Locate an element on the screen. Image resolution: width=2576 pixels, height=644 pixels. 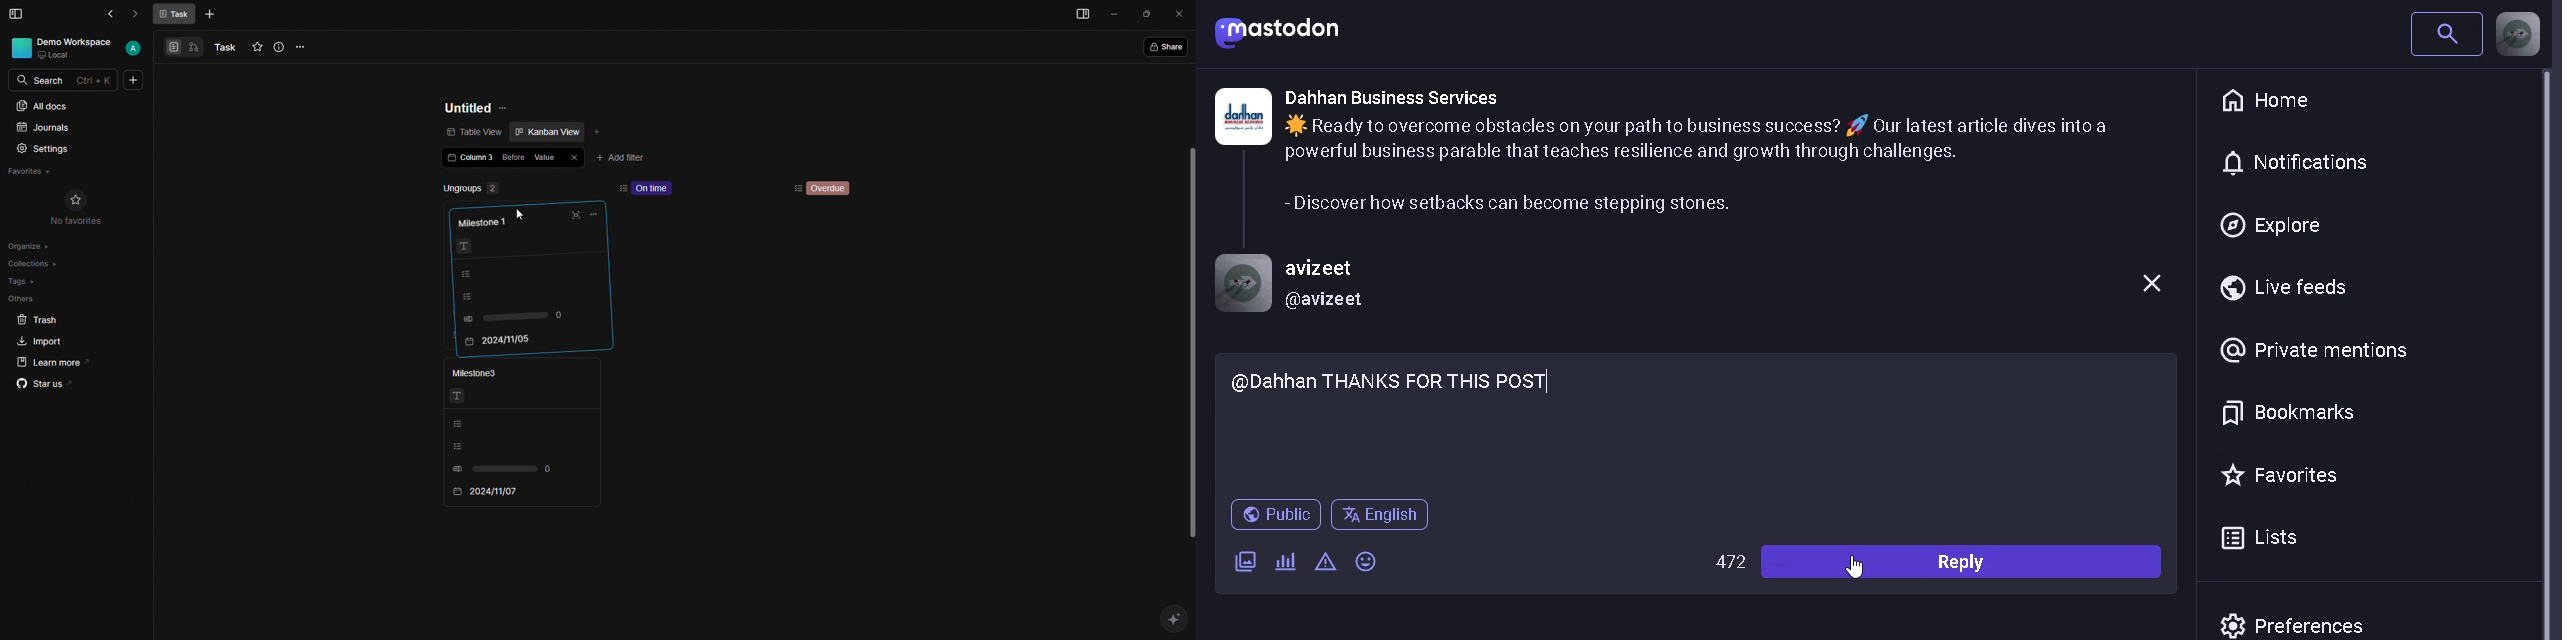
add image is located at coordinates (1246, 558).